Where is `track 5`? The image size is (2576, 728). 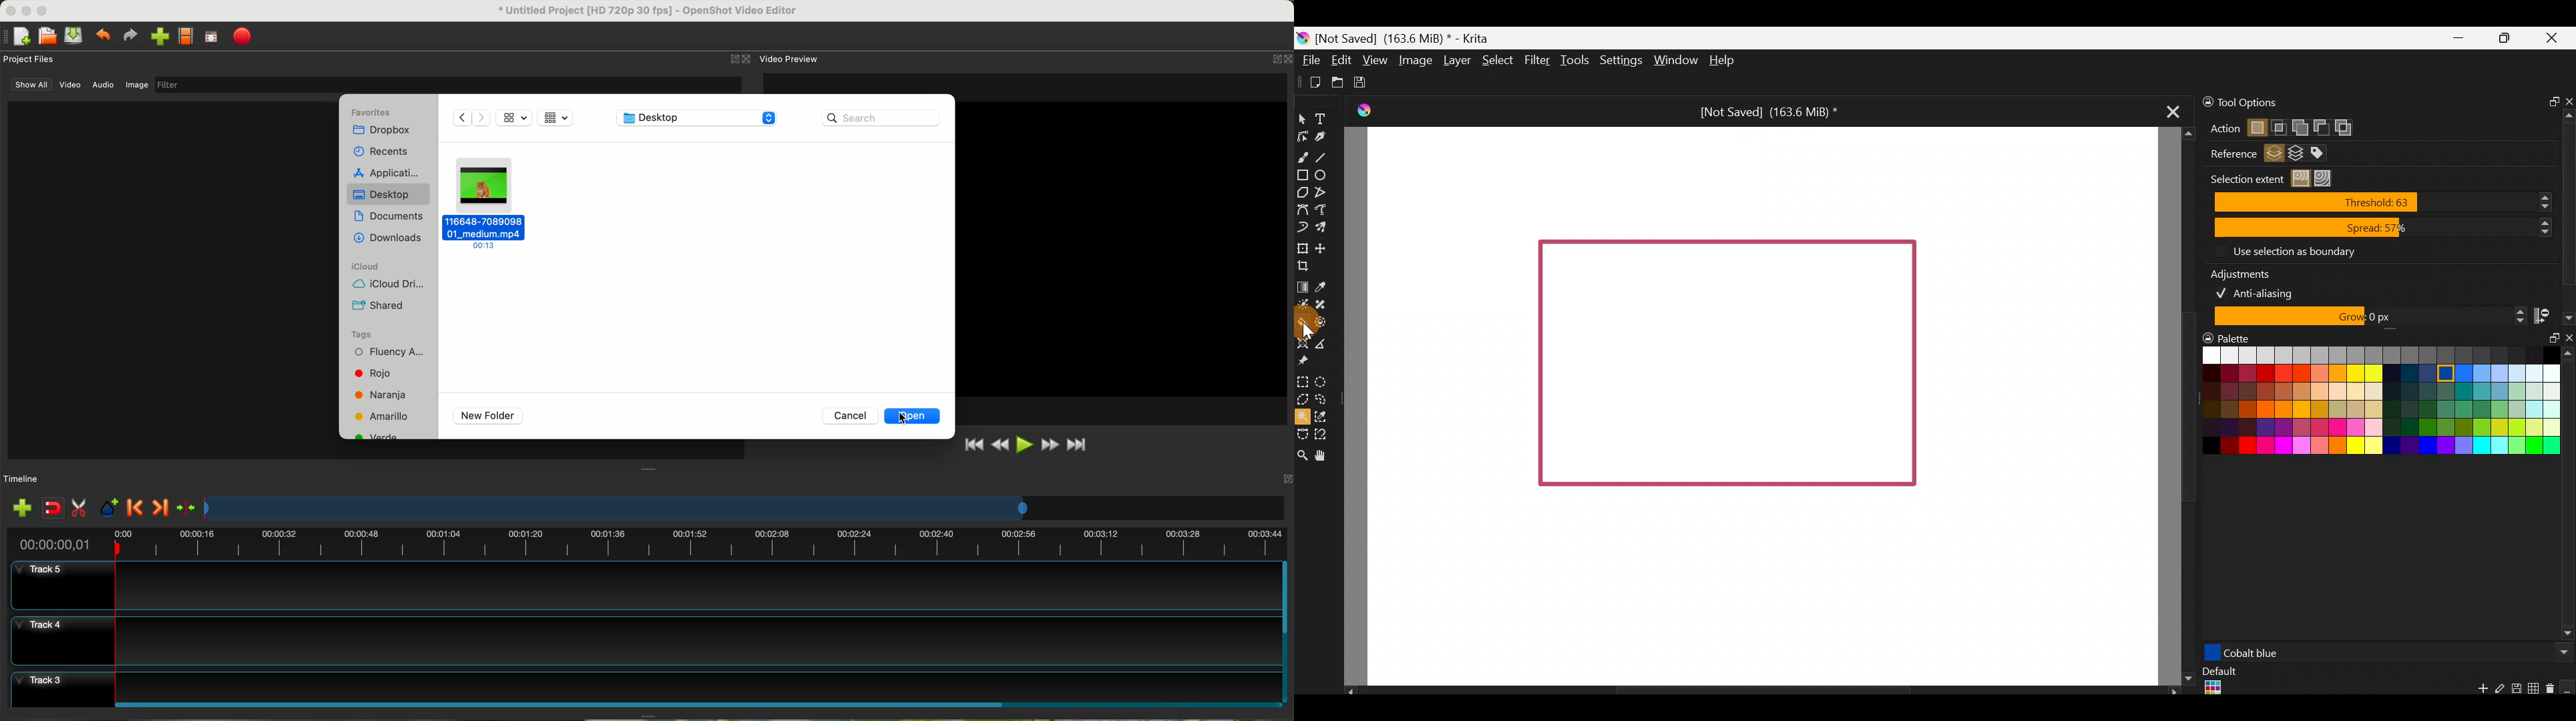
track 5 is located at coordinates (648, 586).